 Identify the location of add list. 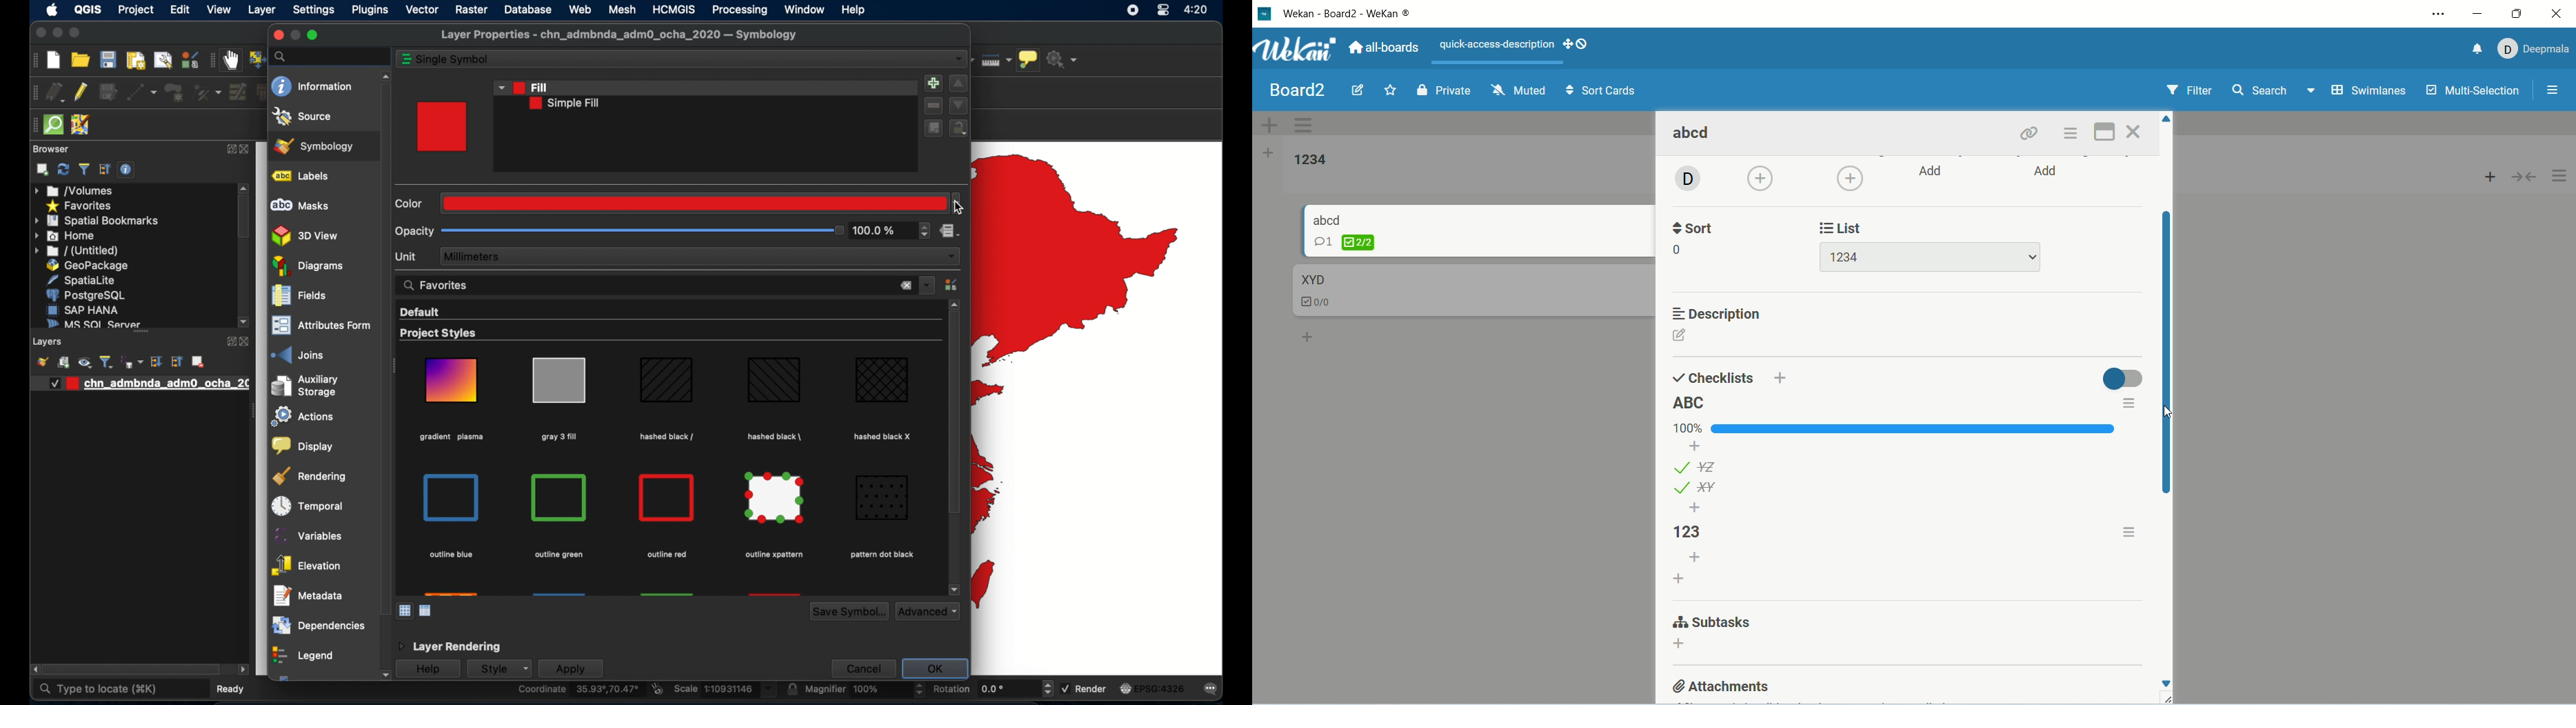
(1270, 153).